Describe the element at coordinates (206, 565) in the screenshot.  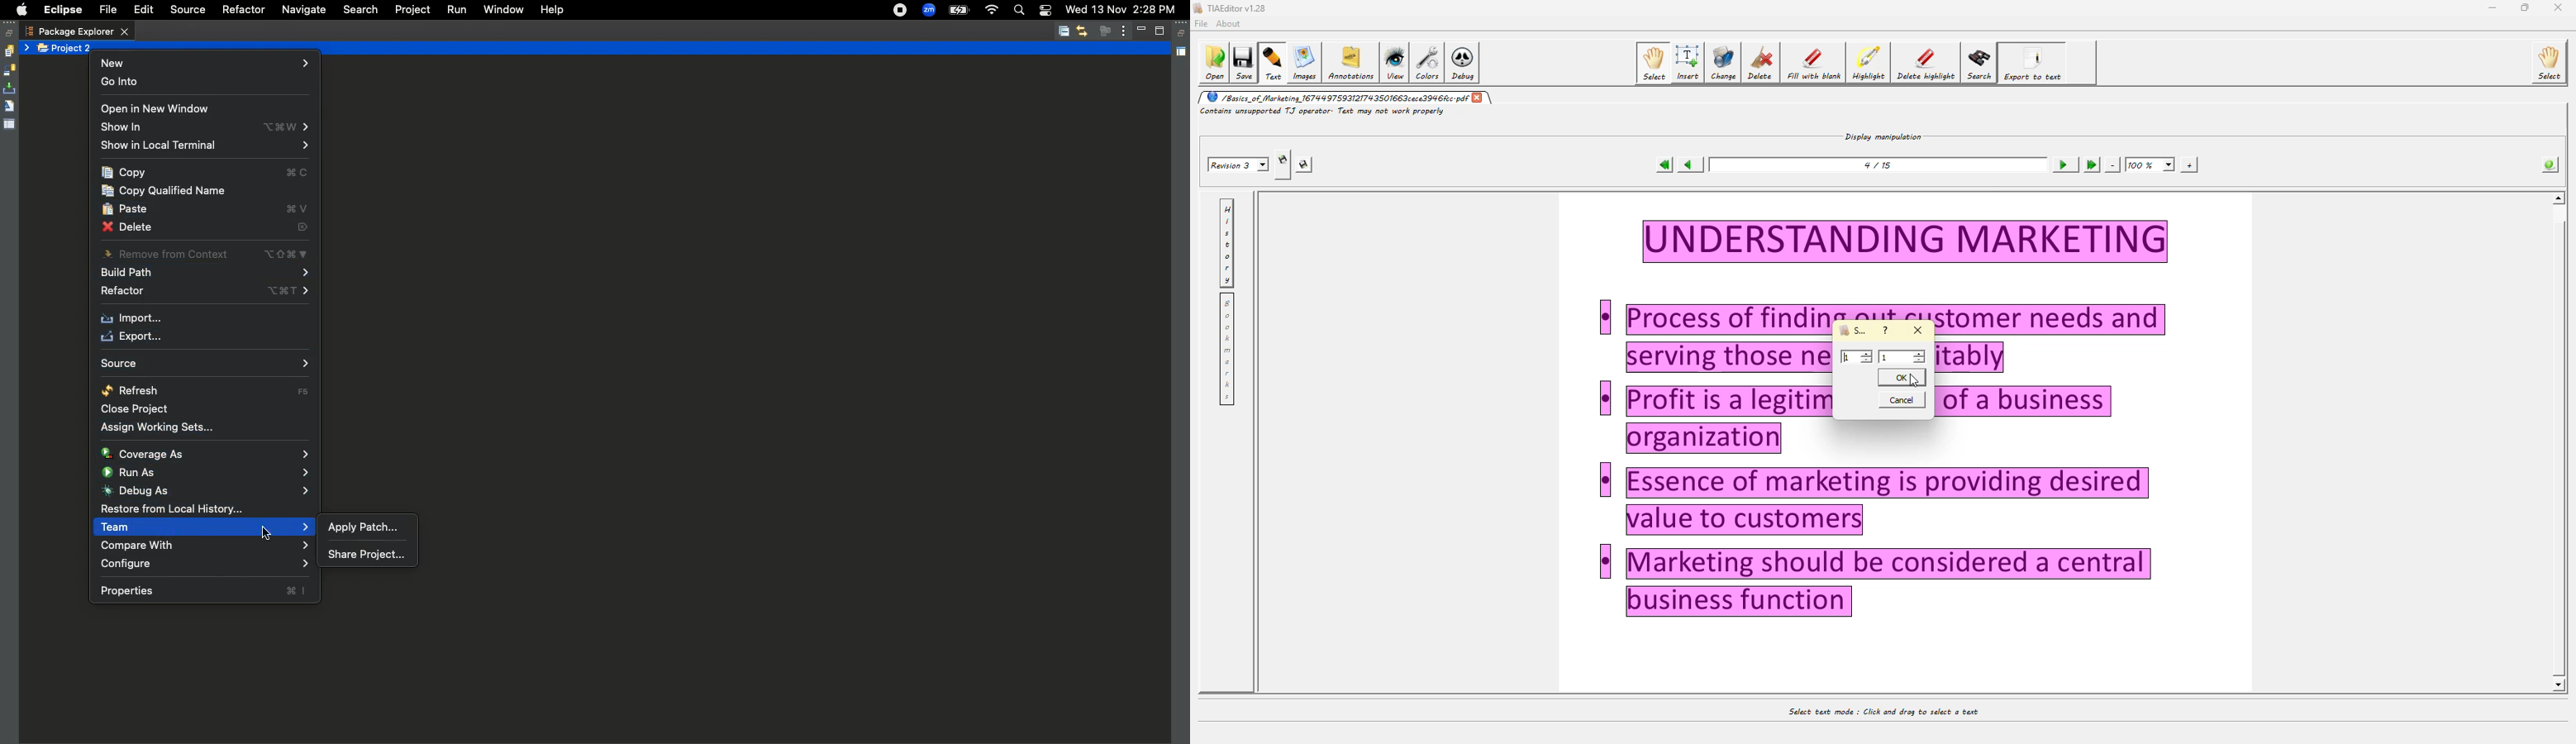
I see `Configure` at that location.